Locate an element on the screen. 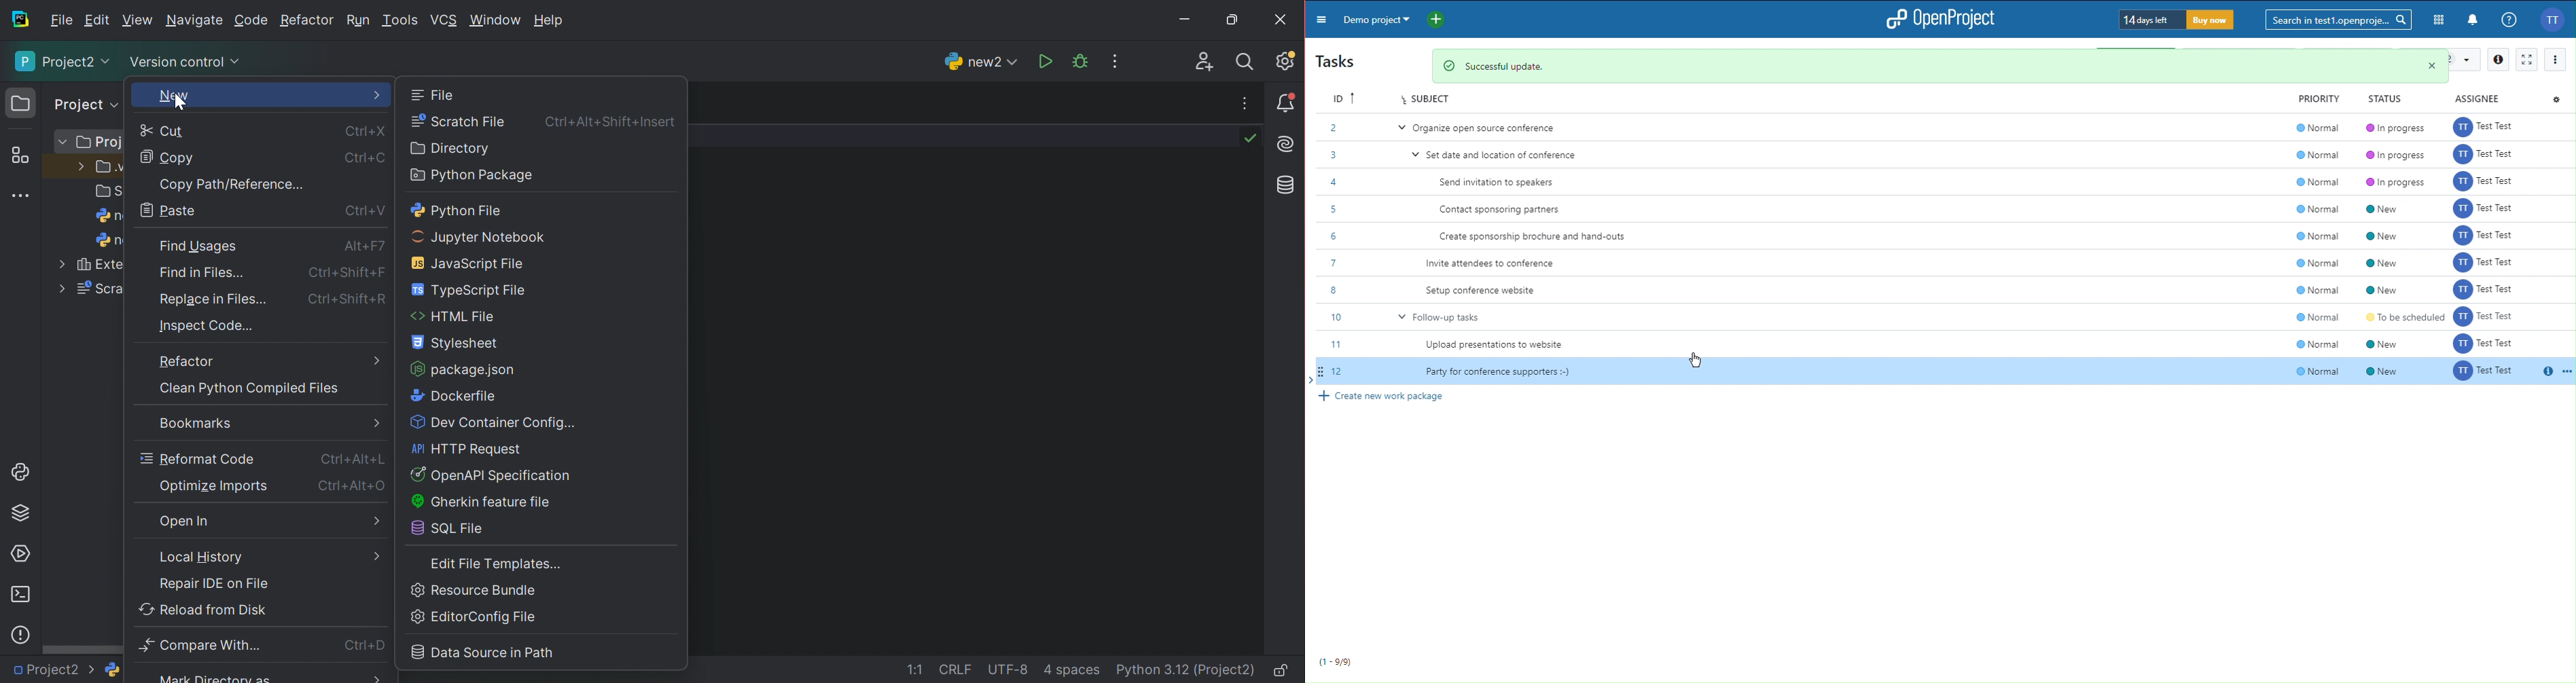 The width and height of the screenshot is (2576, 700). Modules is located at coordinates (2440, 20).